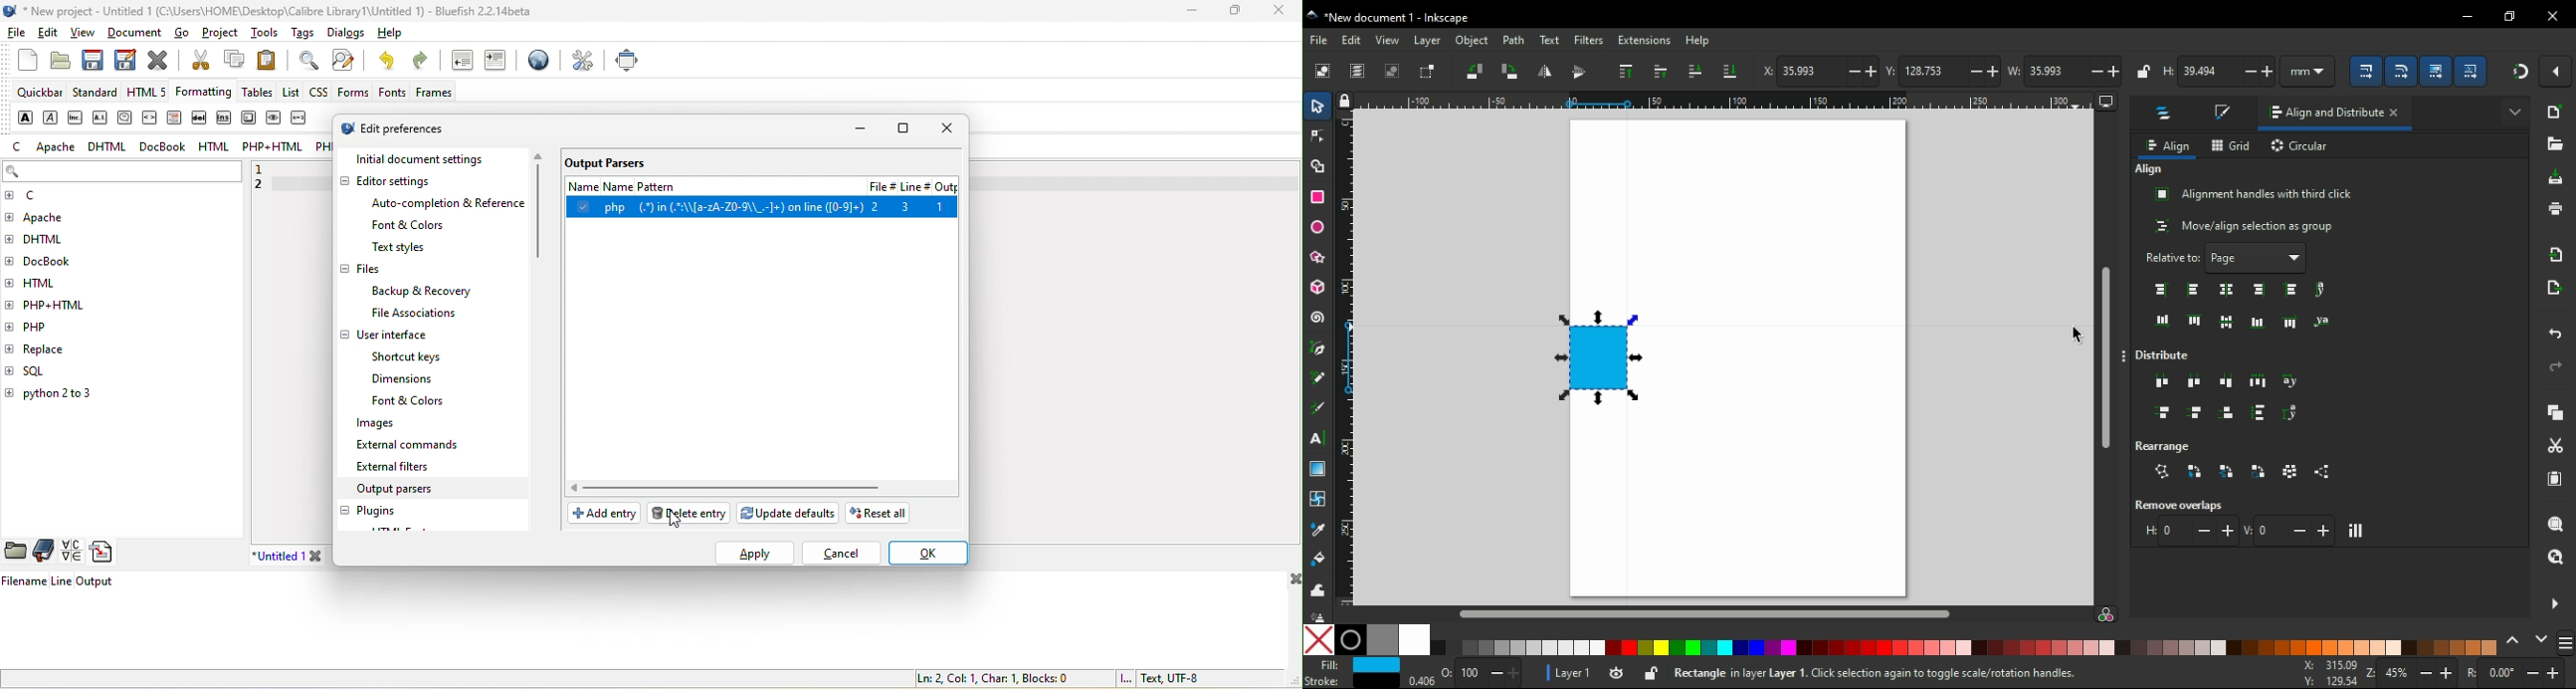 The height and width of the screenshot is (700, 2576). I want to click on docbook, so click(57, 263).